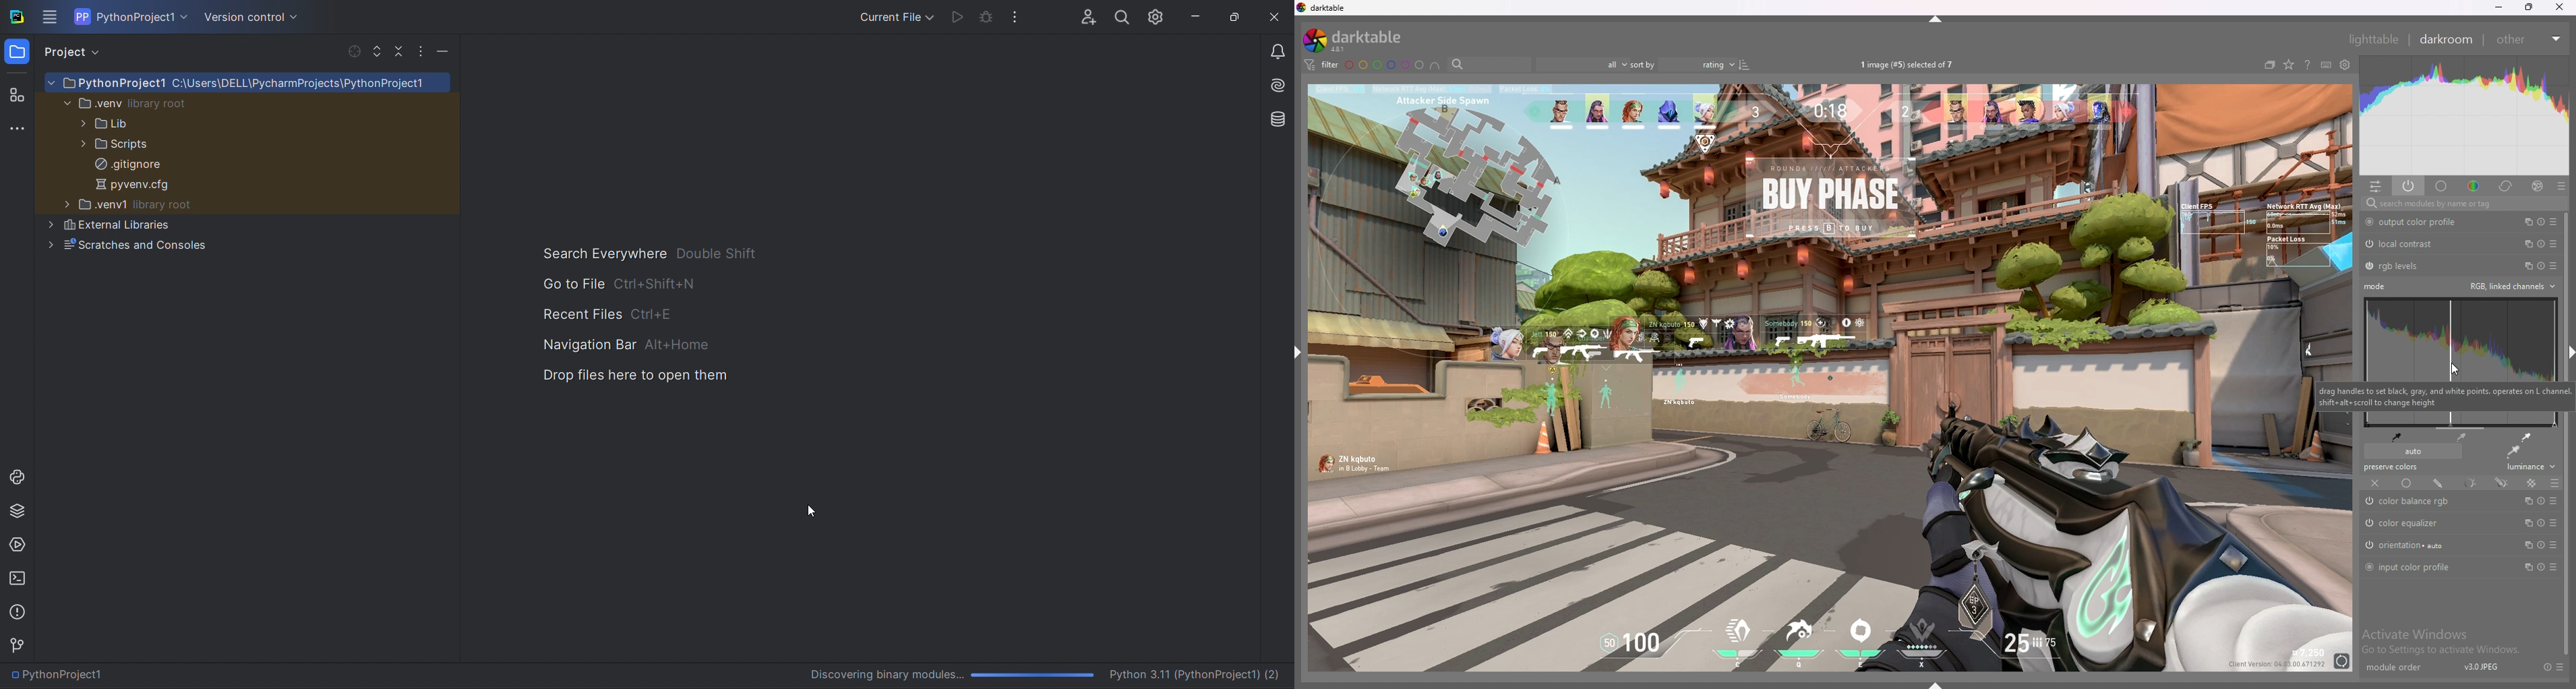 This screenshot has width=2576, height=700. I want to click on help, so click(2308, 65).